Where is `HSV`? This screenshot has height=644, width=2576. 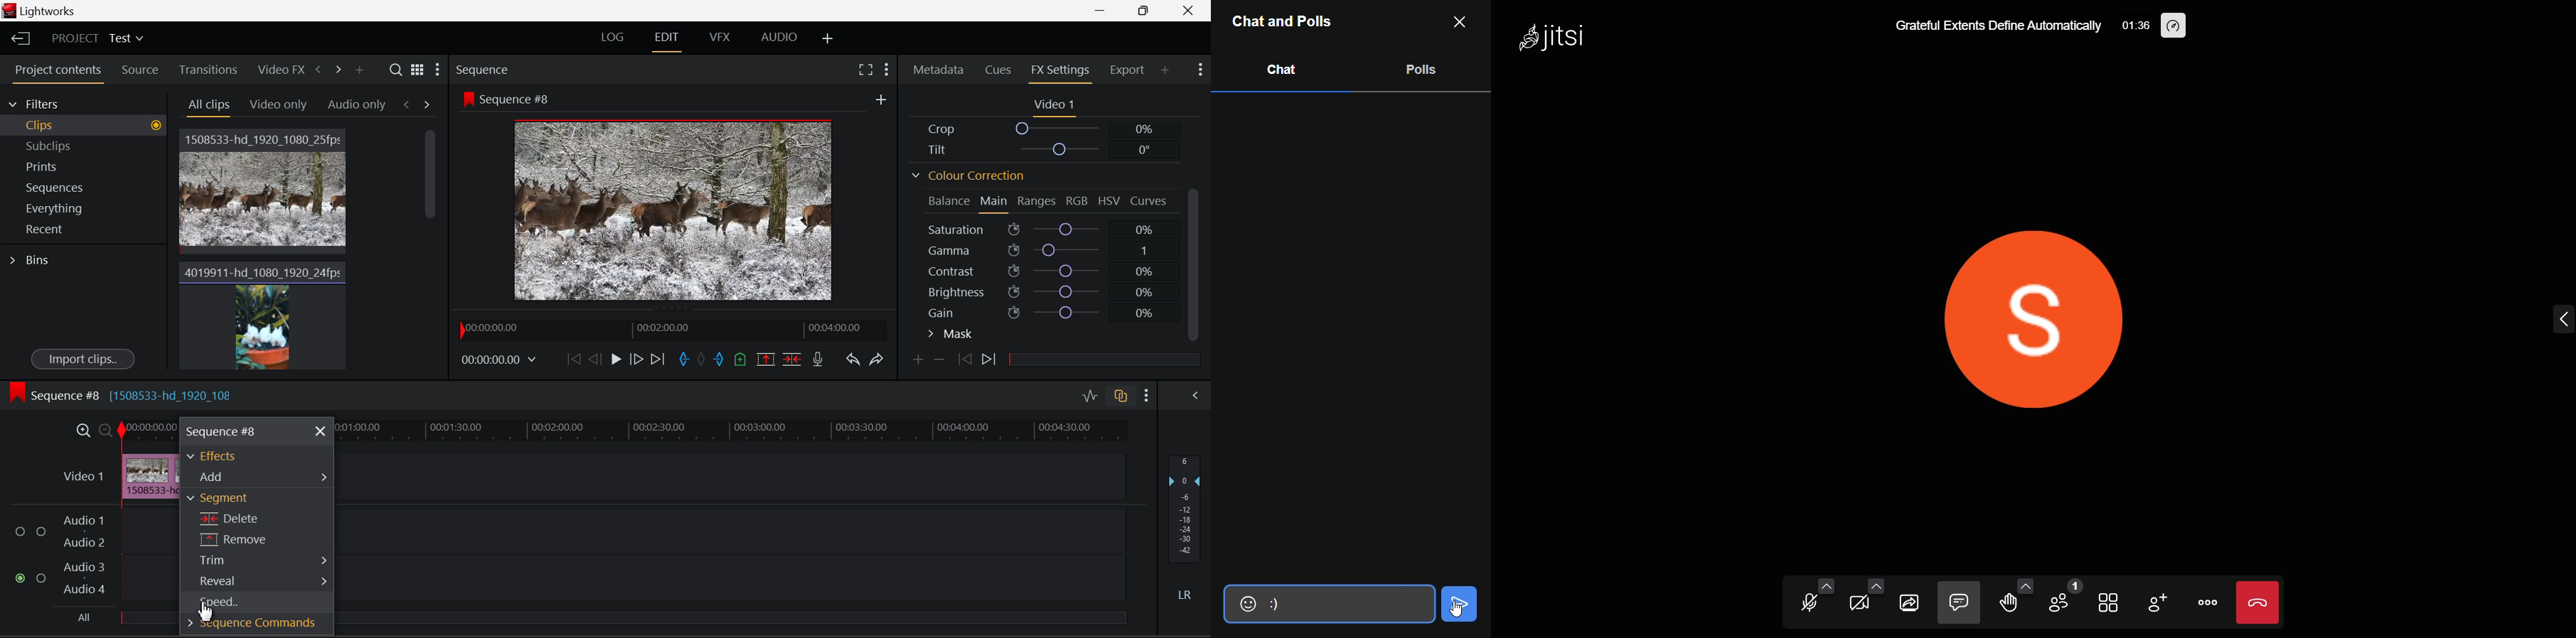 HSV is located at coordinates (1110, 202).